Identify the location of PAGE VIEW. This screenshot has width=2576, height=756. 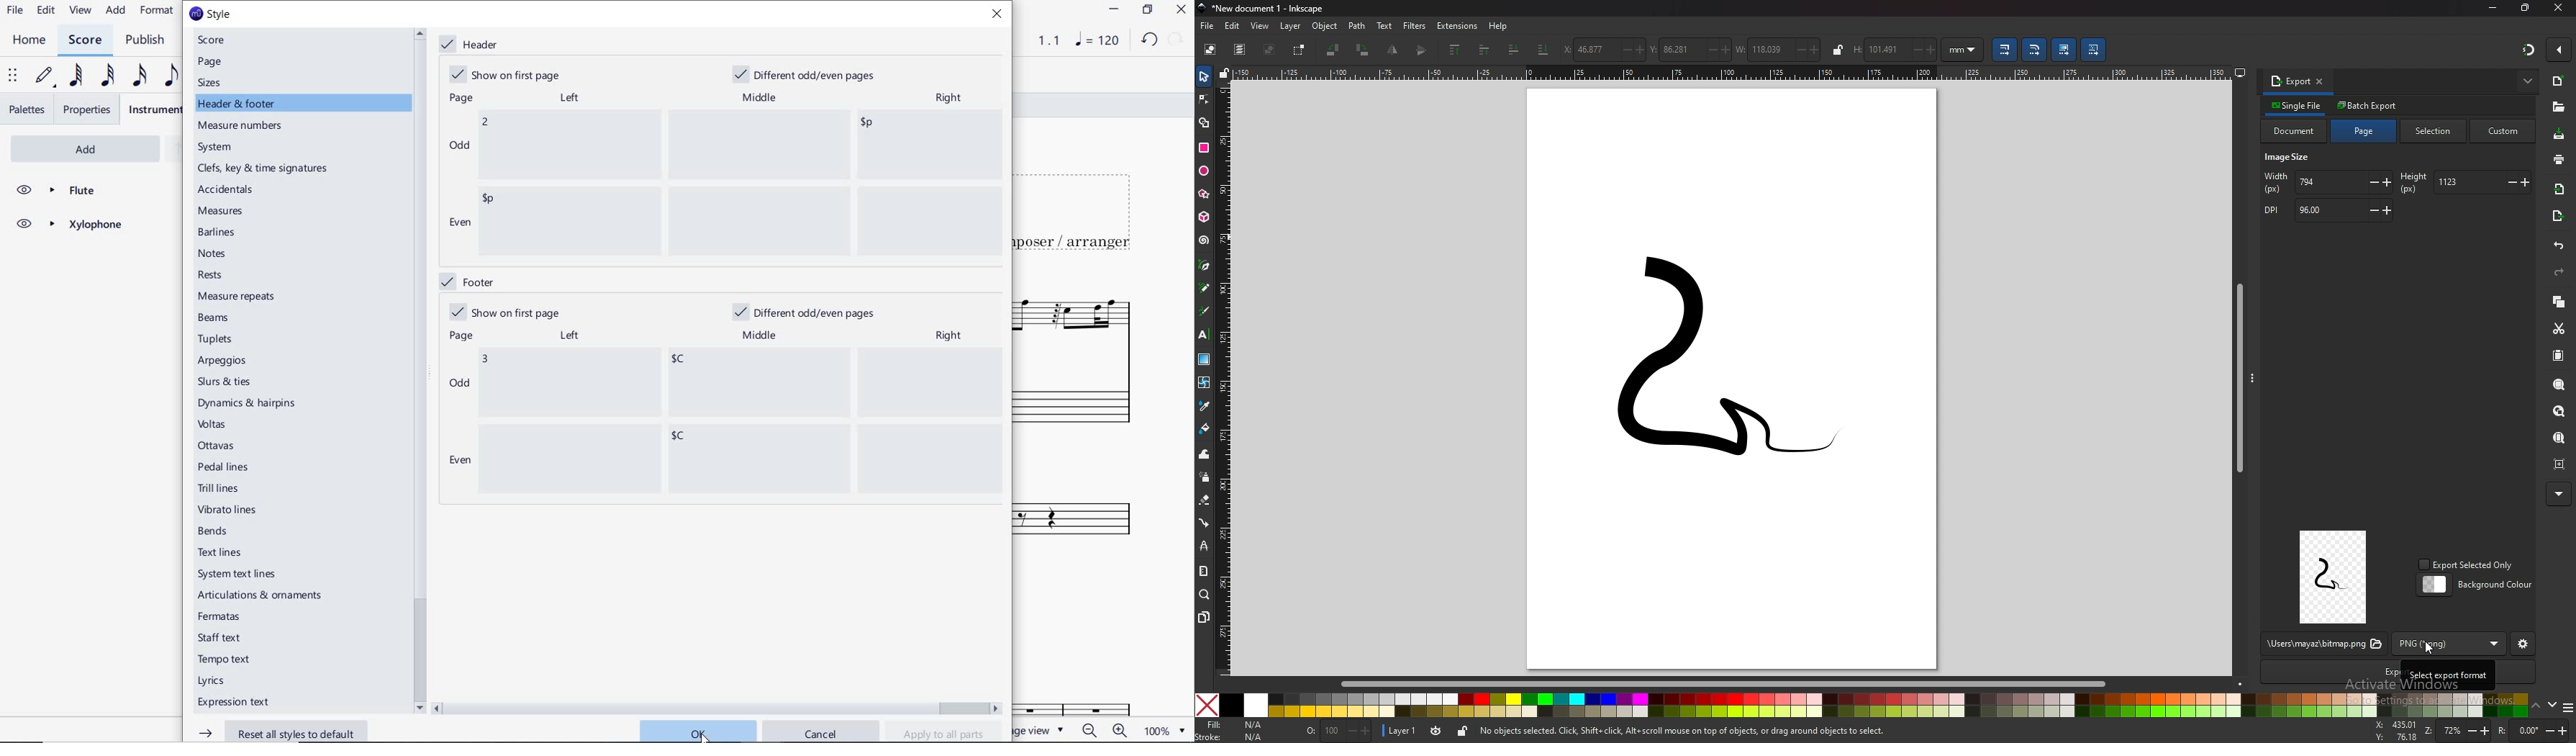
(1043, 729).